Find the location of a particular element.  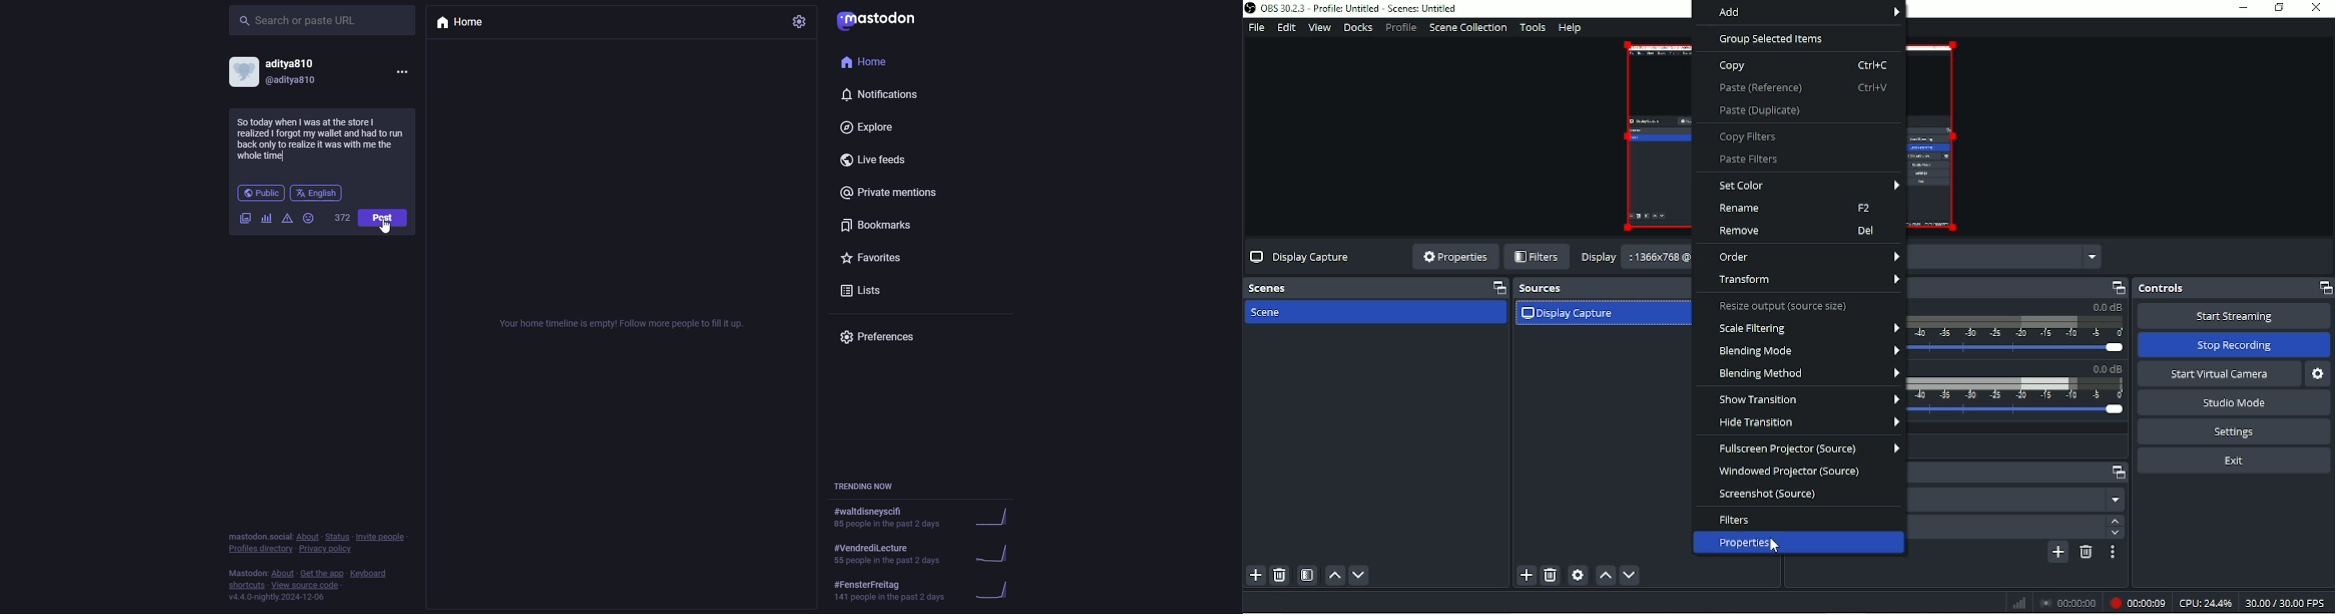

Order is located at coordinates (1808, 257).